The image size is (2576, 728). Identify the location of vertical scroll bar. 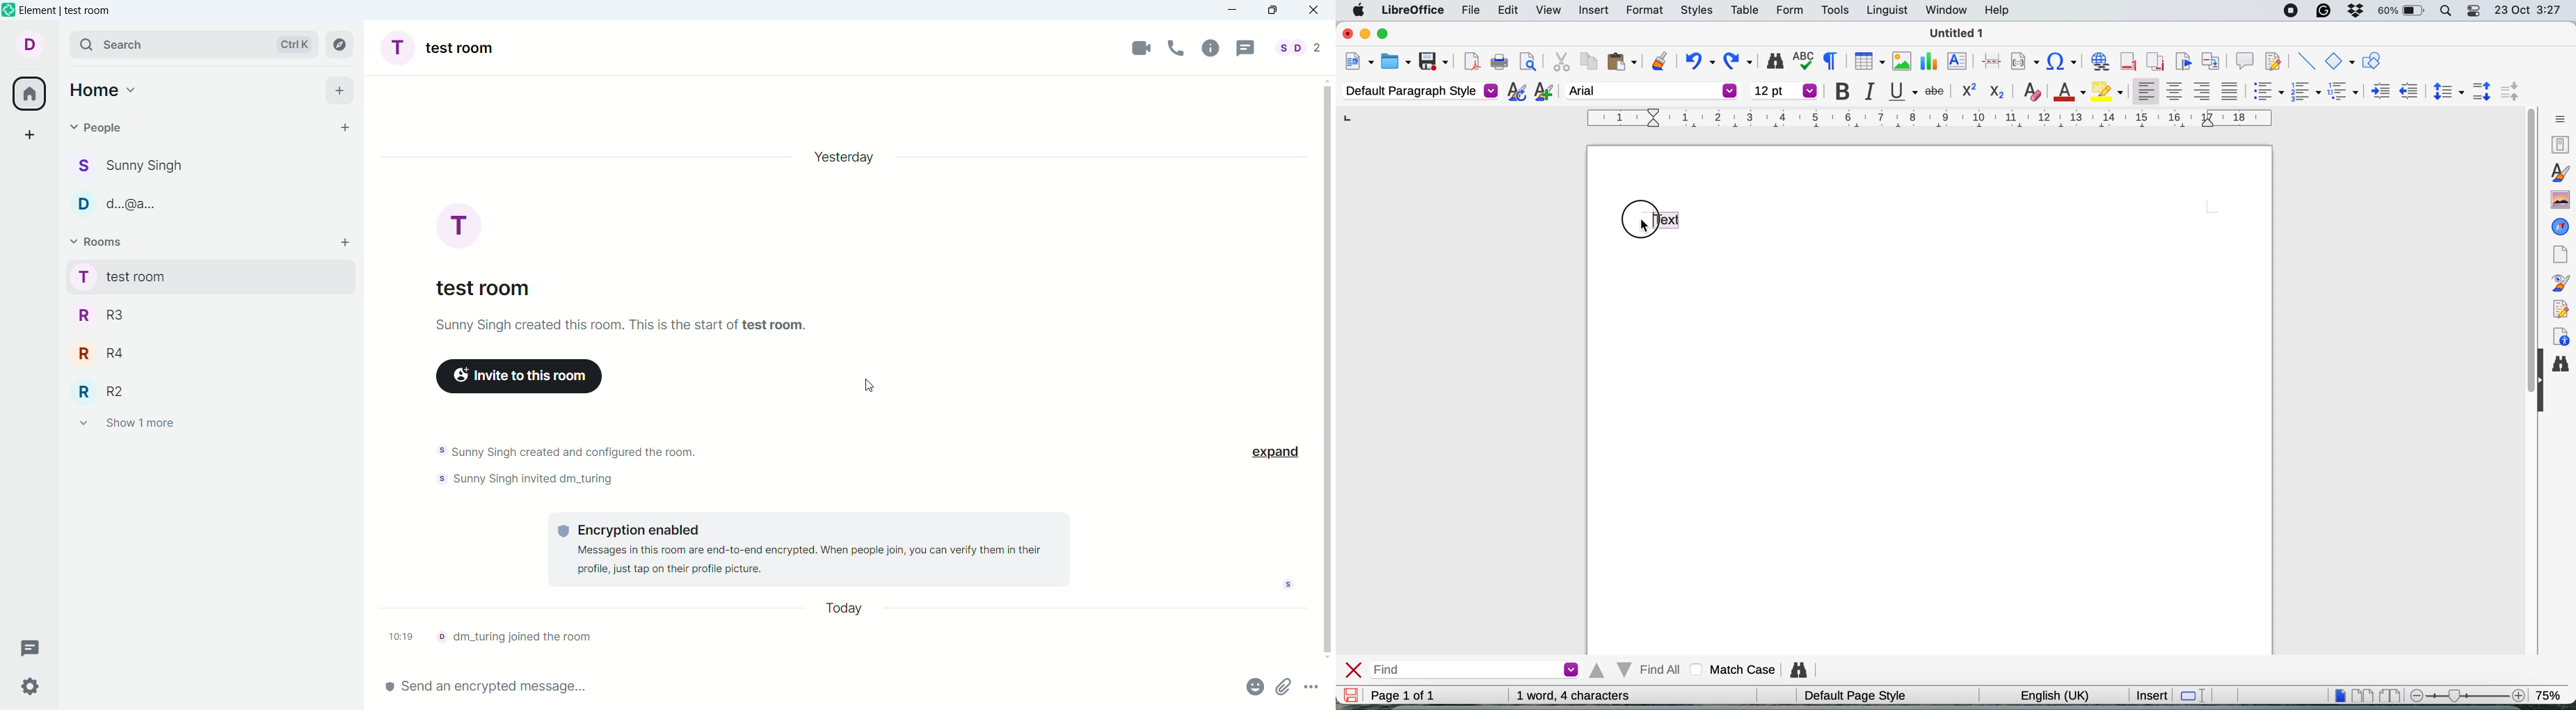
(2526, 226).